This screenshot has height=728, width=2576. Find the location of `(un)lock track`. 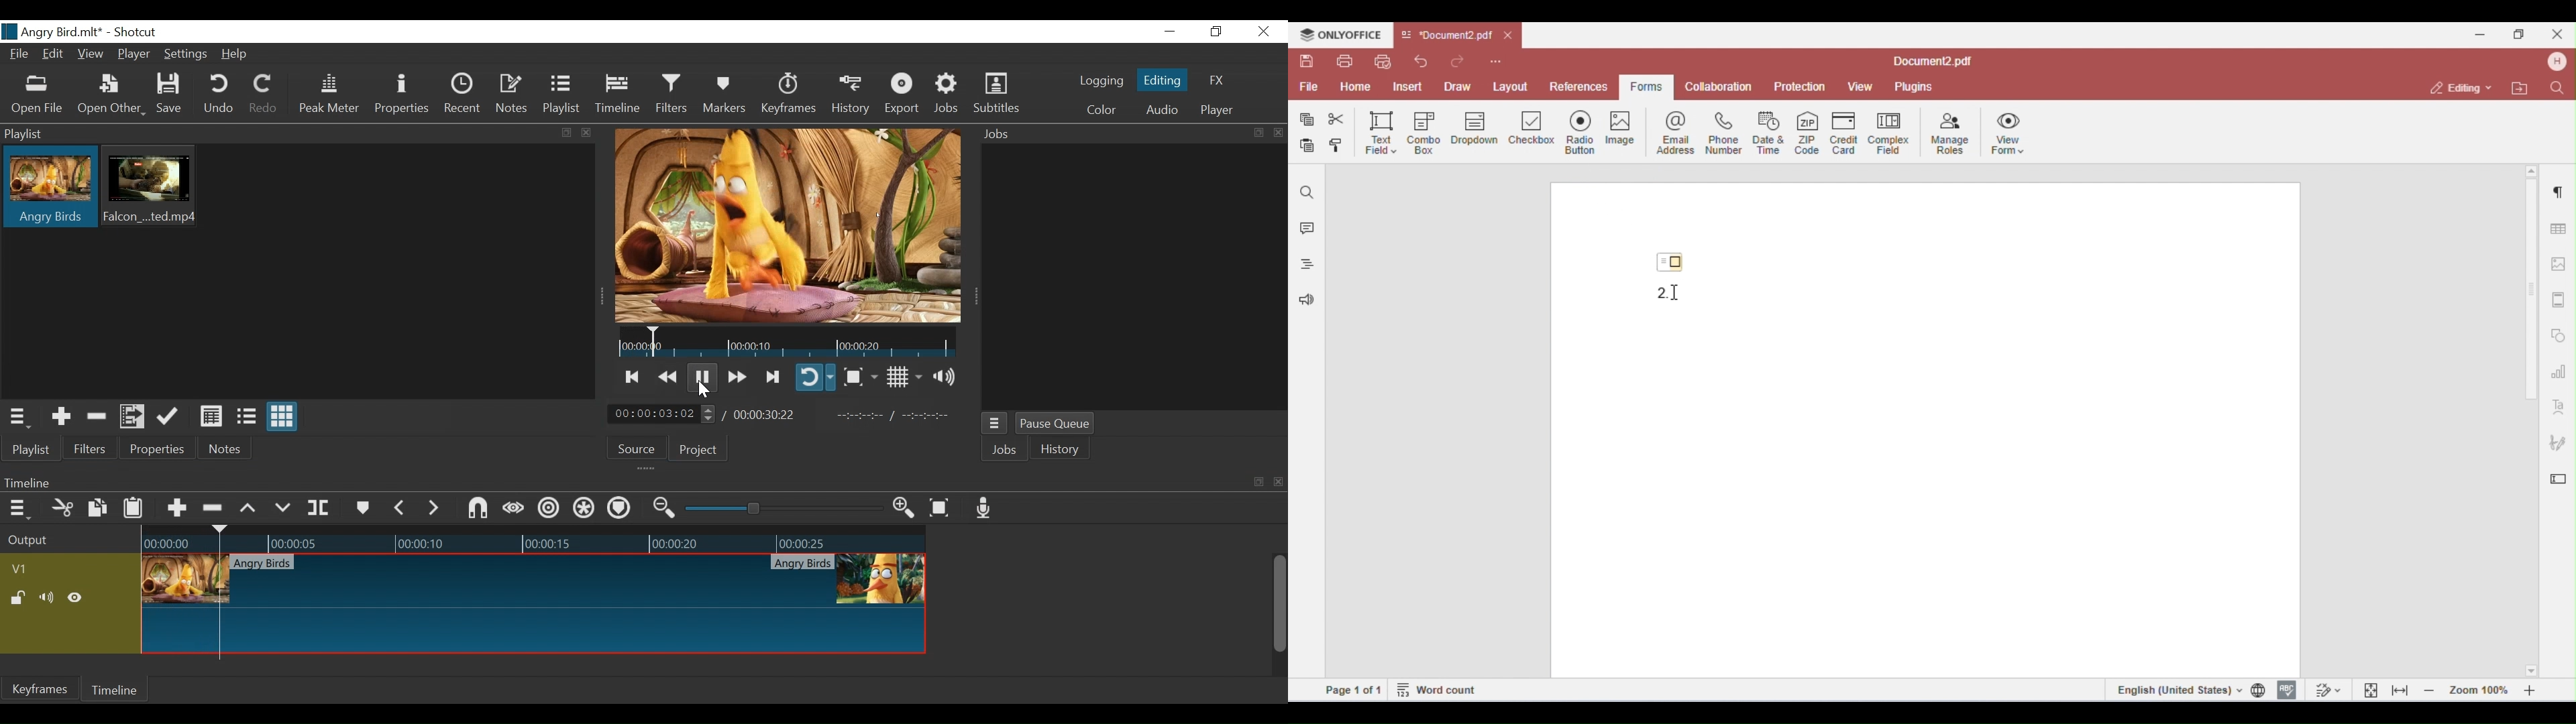

(un)lock track is located at coordinates (17, 600).